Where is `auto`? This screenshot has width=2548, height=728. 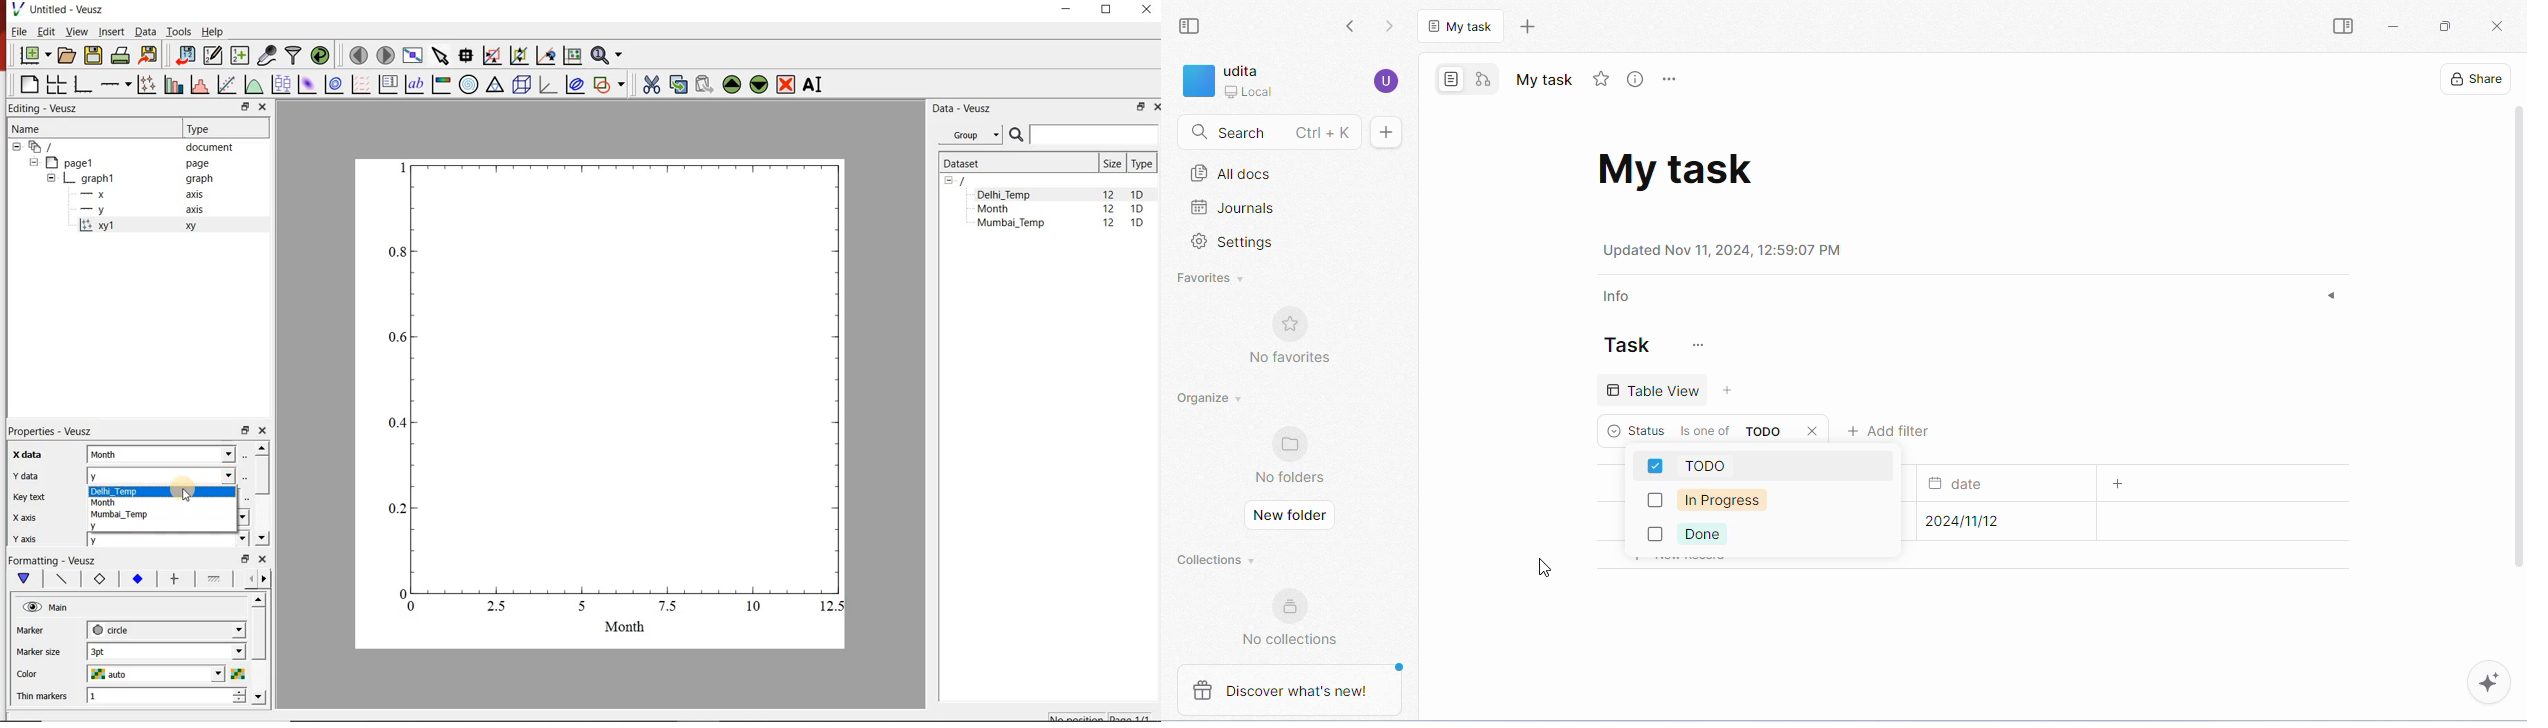 auto is located at coordinates (165, 674).